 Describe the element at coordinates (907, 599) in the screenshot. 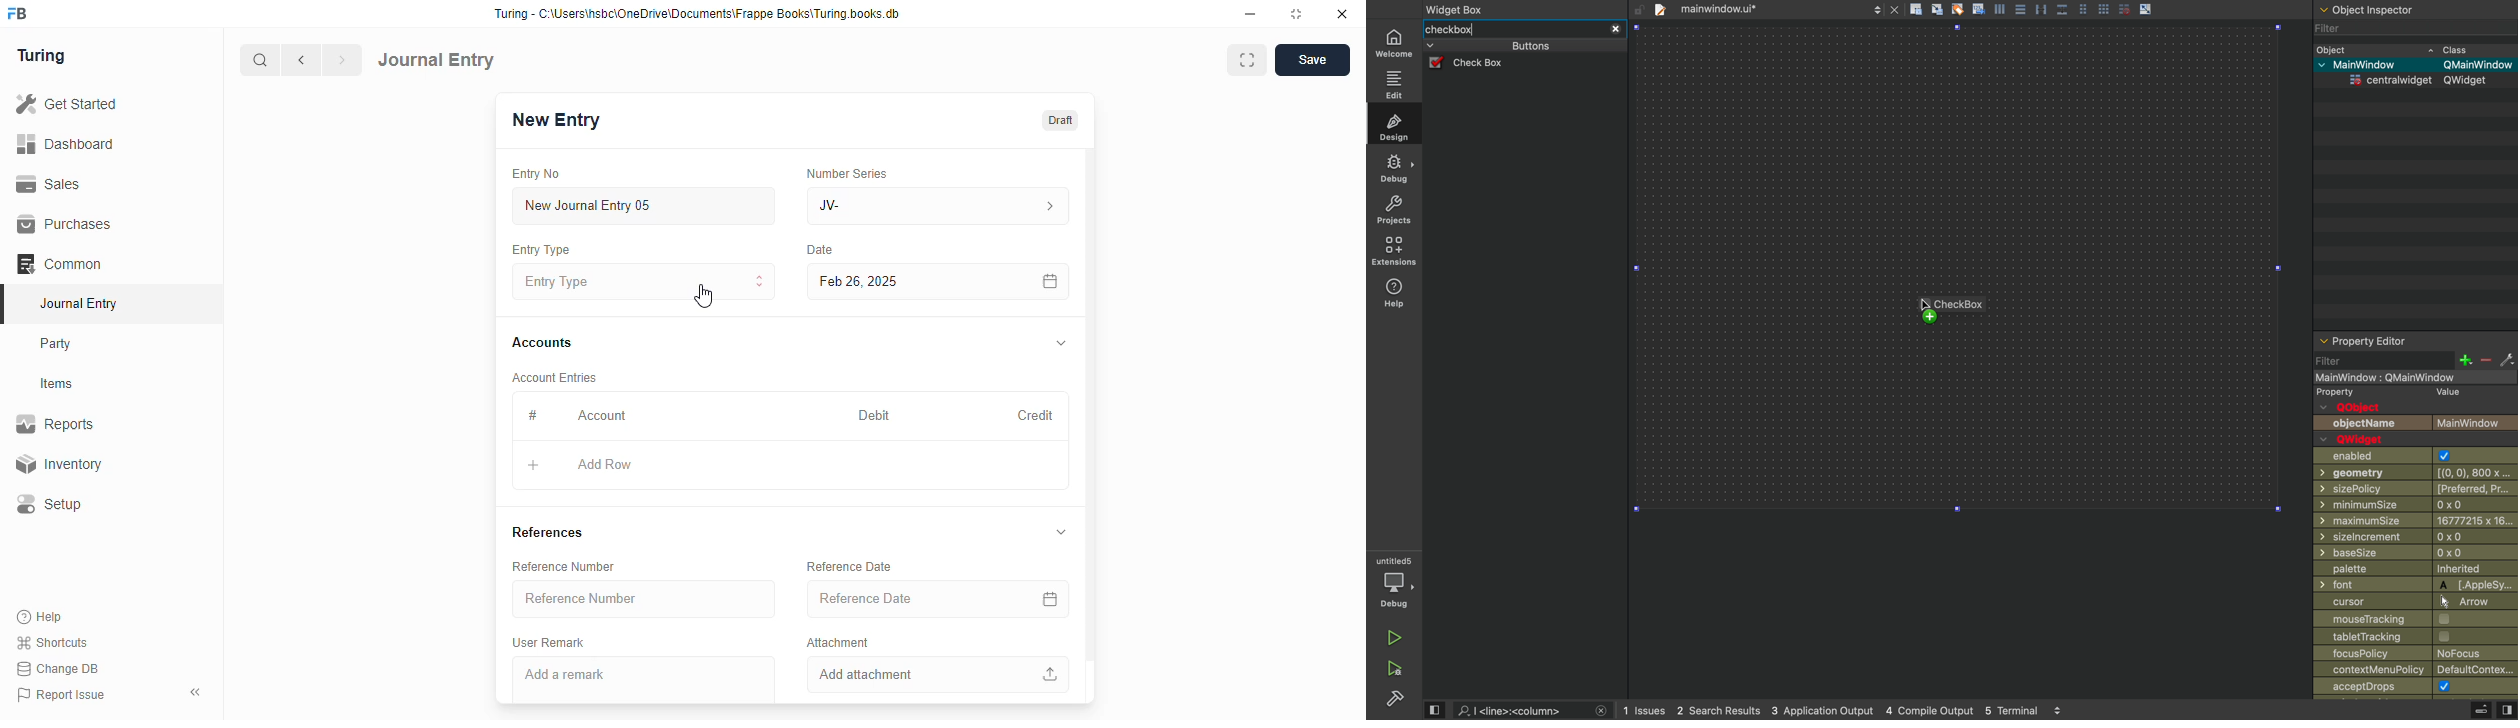

I see `reference date` at that location.